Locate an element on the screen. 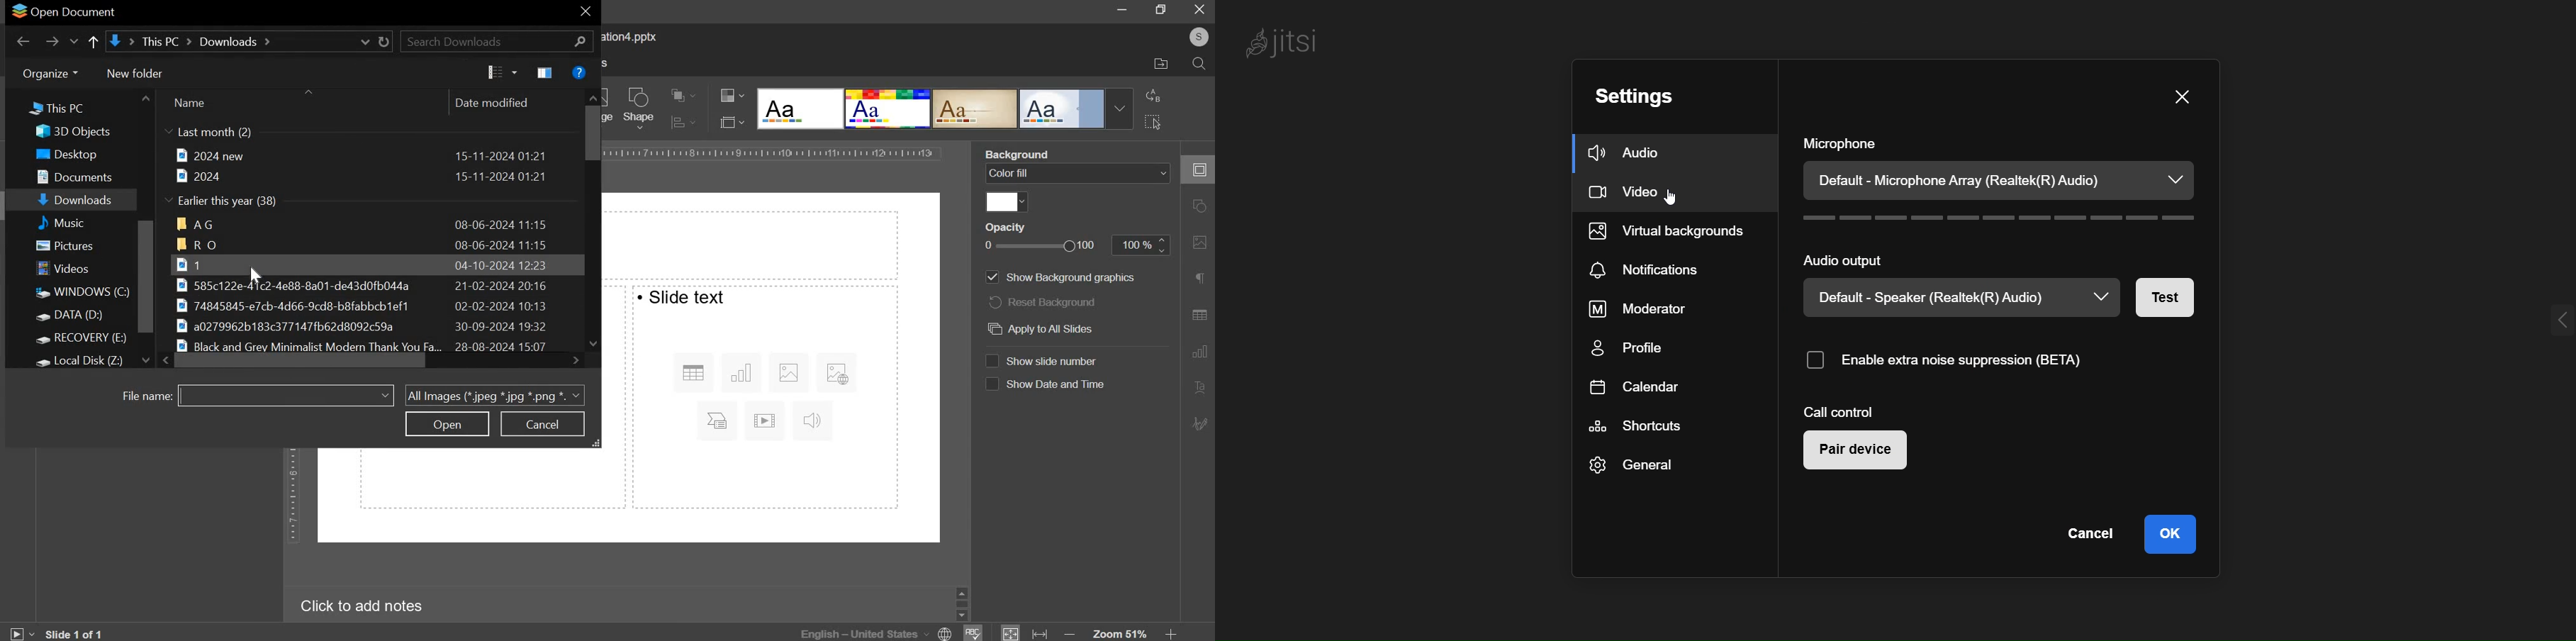 This screenshot has width=2576, height=644. shortcut is located at coordinates (1639, 427).